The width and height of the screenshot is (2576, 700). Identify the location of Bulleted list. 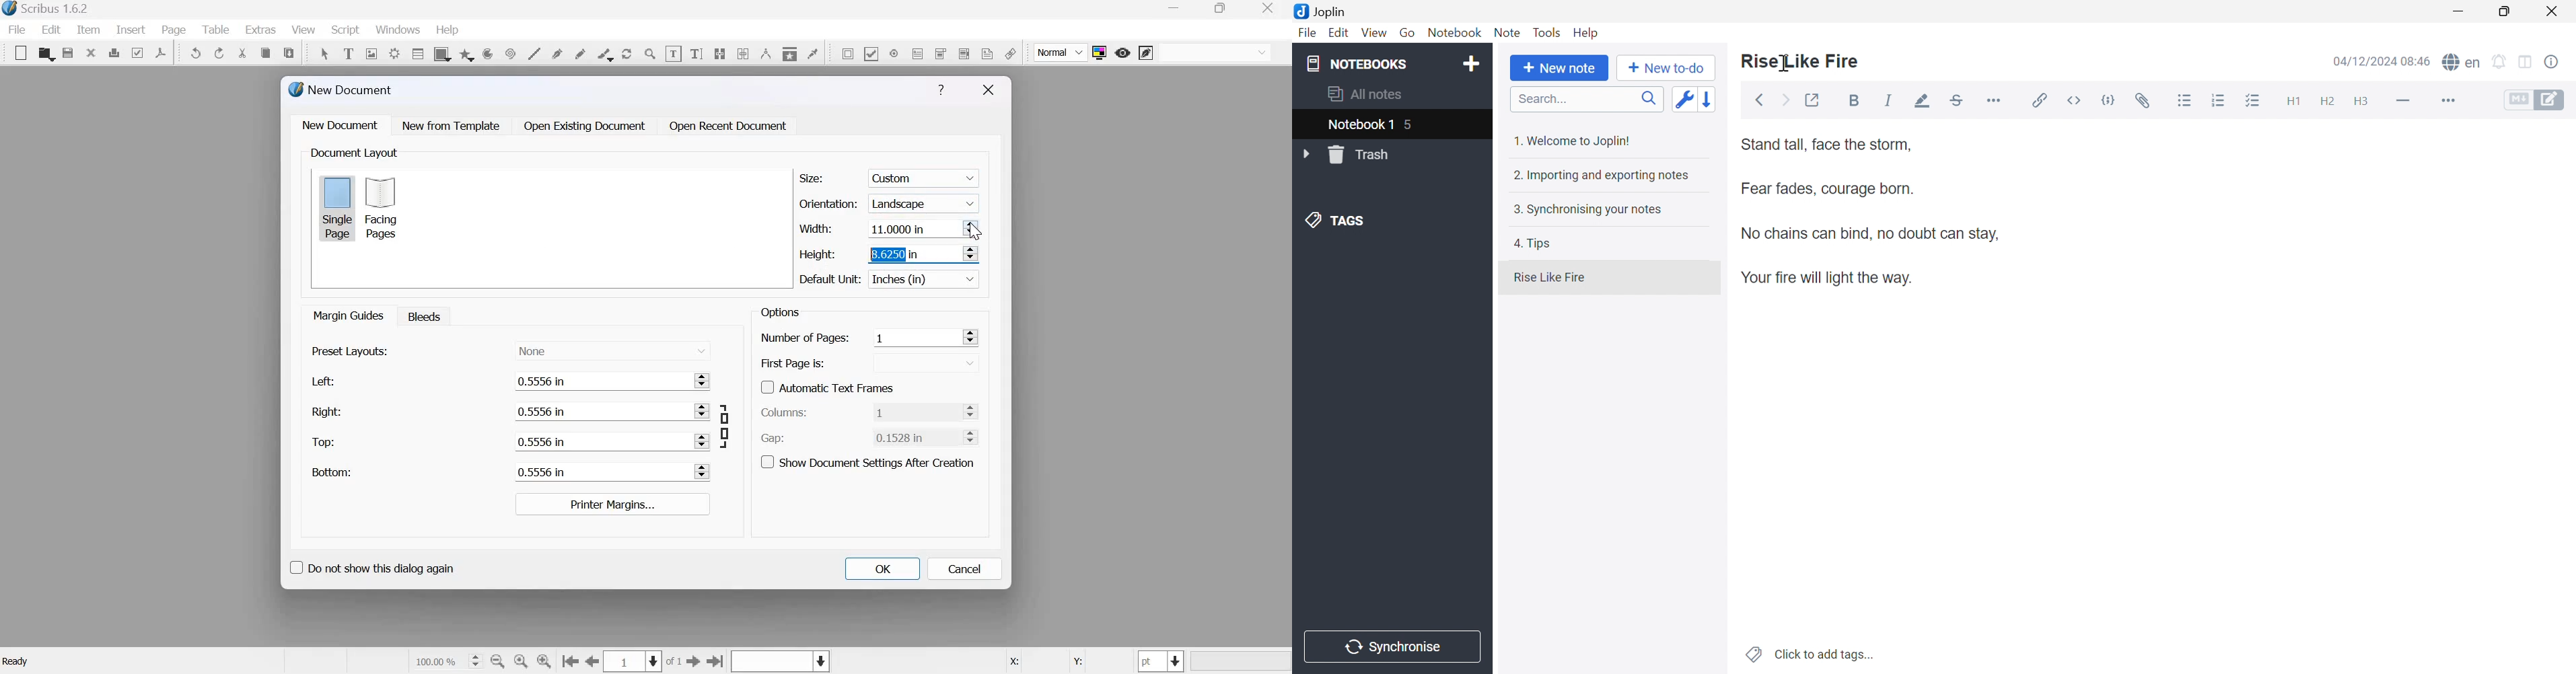
(2186, 102).